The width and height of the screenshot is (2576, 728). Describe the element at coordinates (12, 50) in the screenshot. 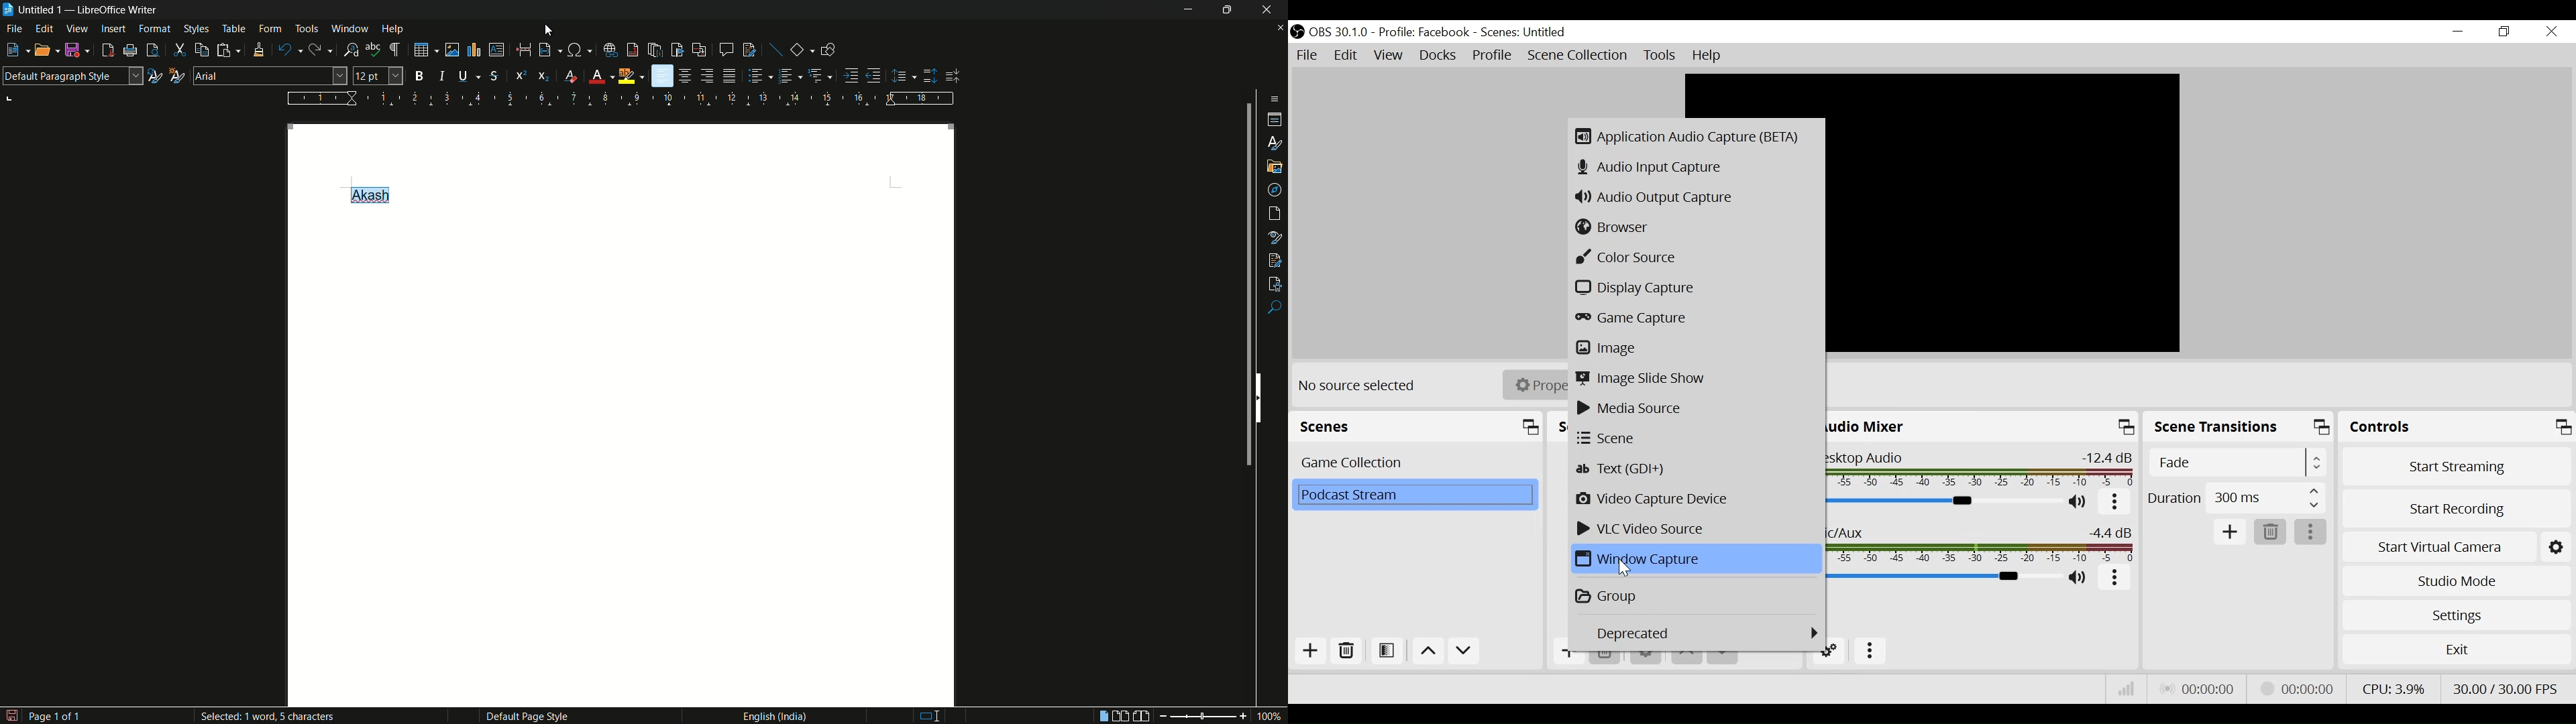

I see `new file` at that location.